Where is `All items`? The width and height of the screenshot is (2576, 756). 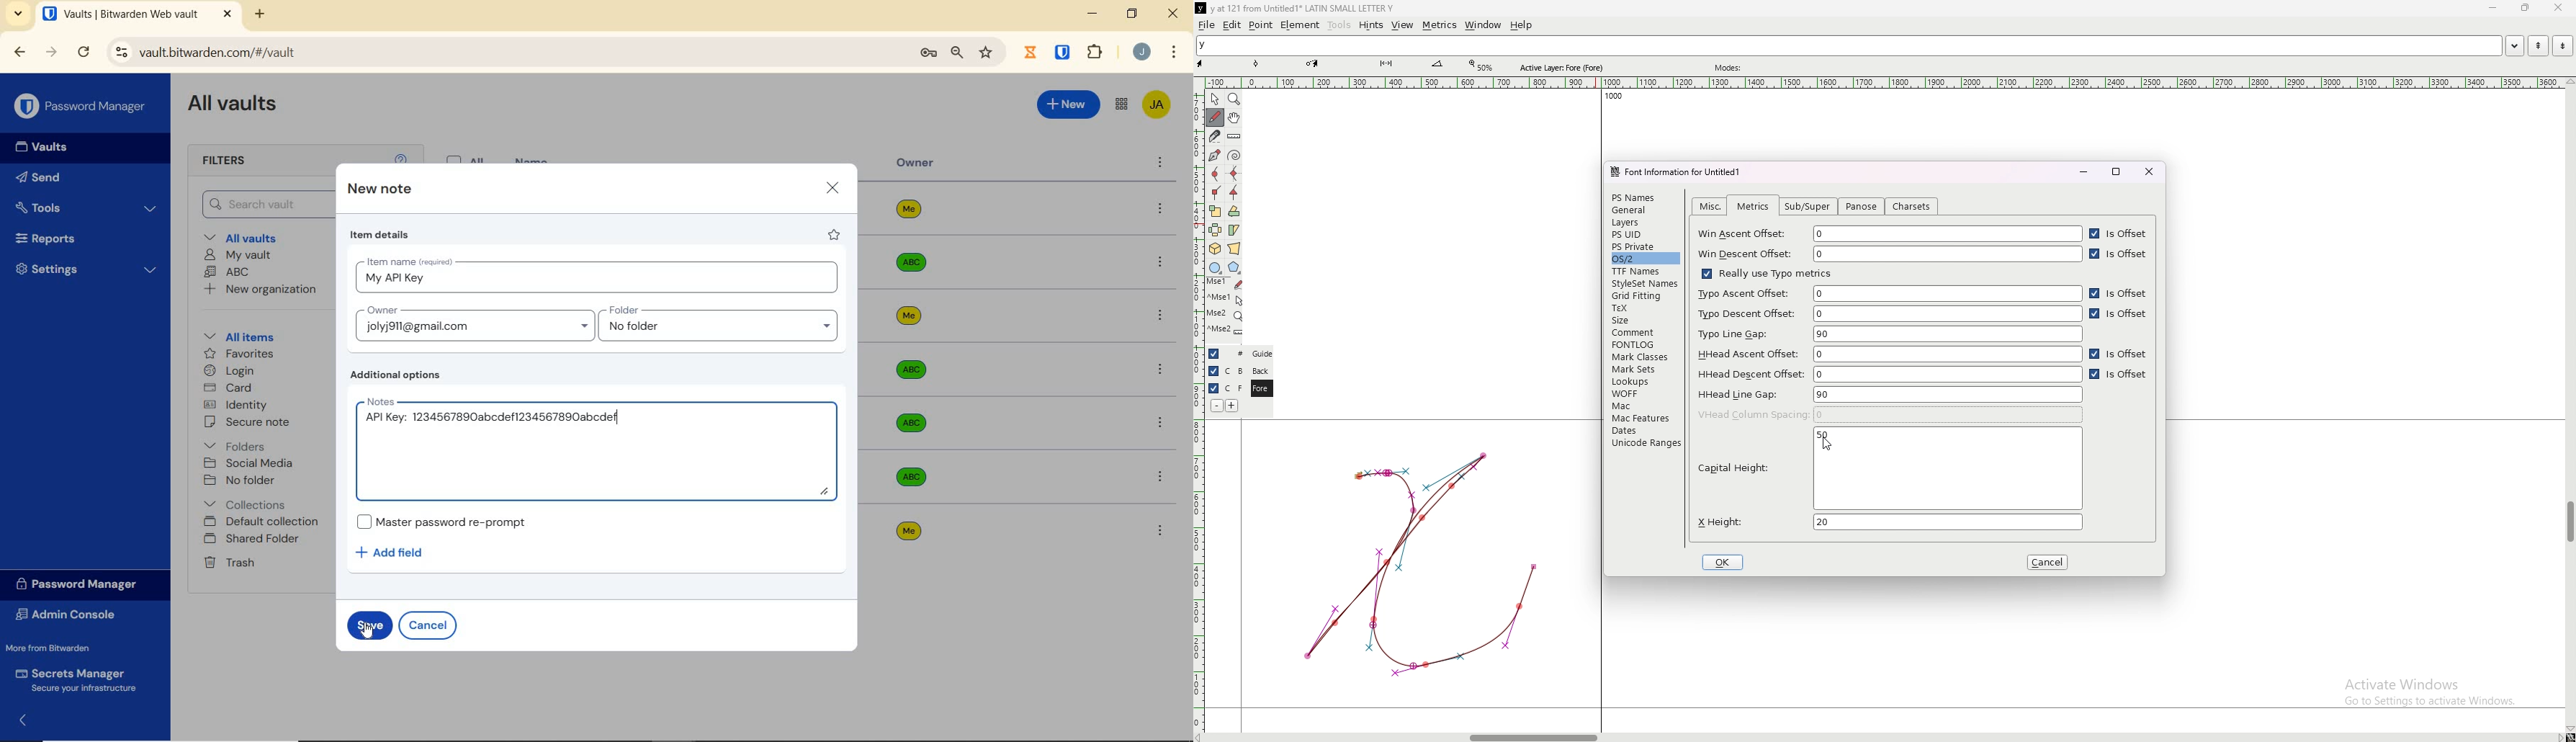
All items is located at coordinates (249, 337).